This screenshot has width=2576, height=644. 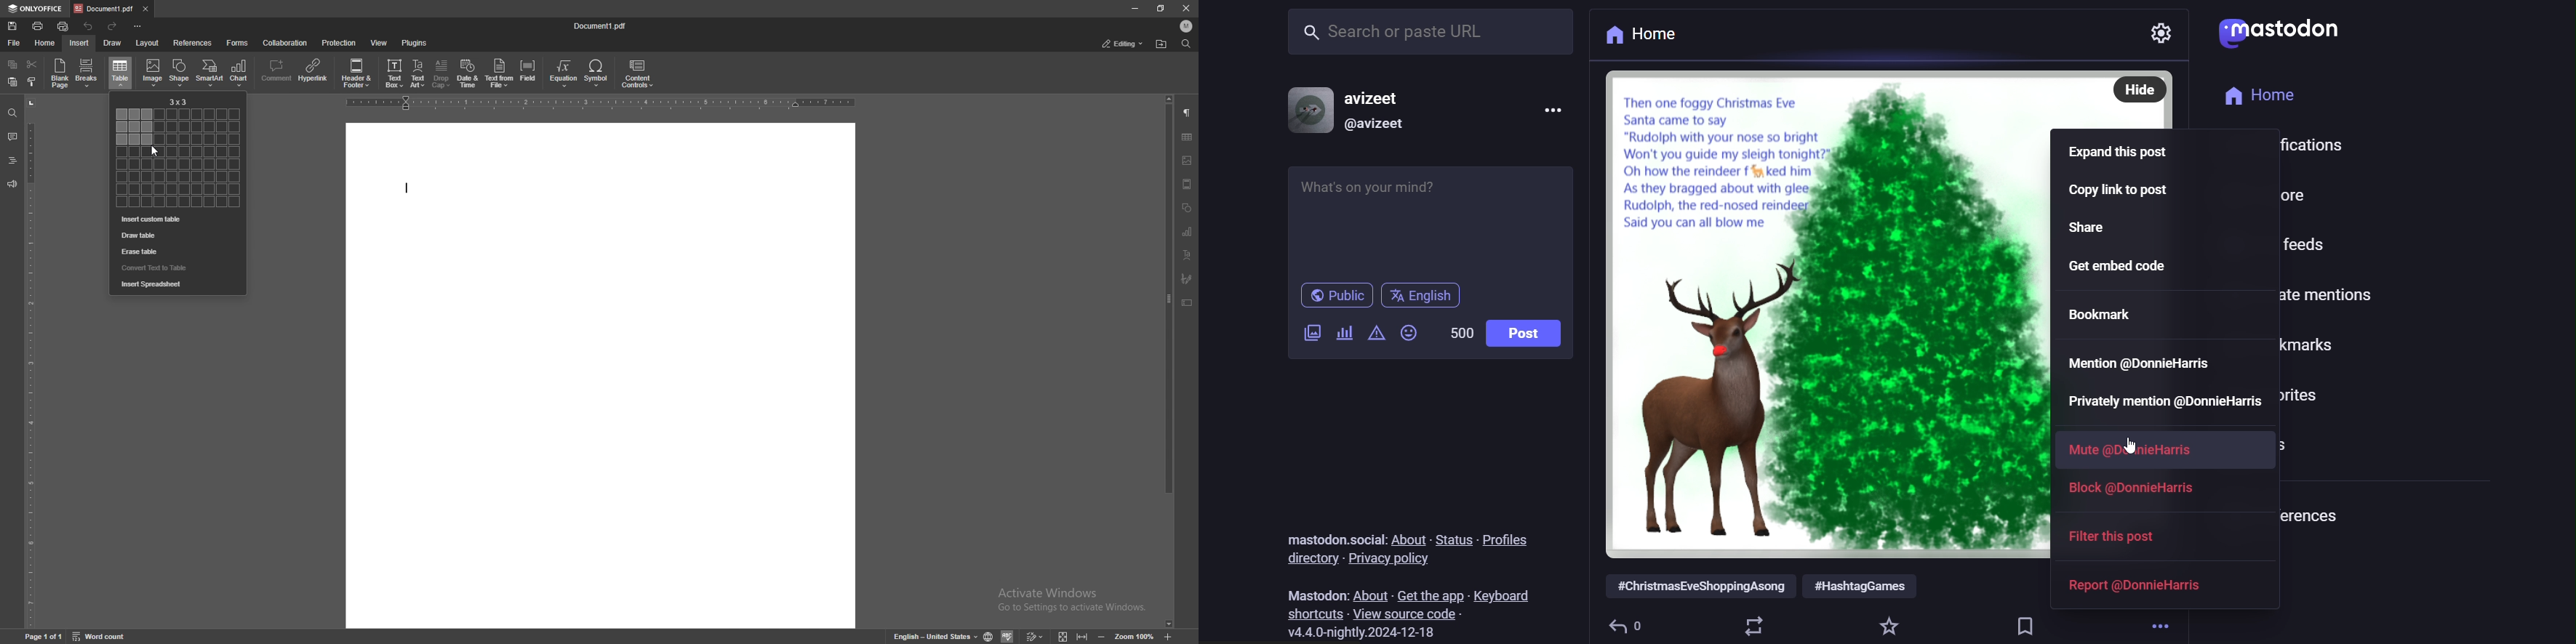 What do you see at coordinates (12, 137) in the screenshot?
I see `comment` at bounding box center [12, 137].